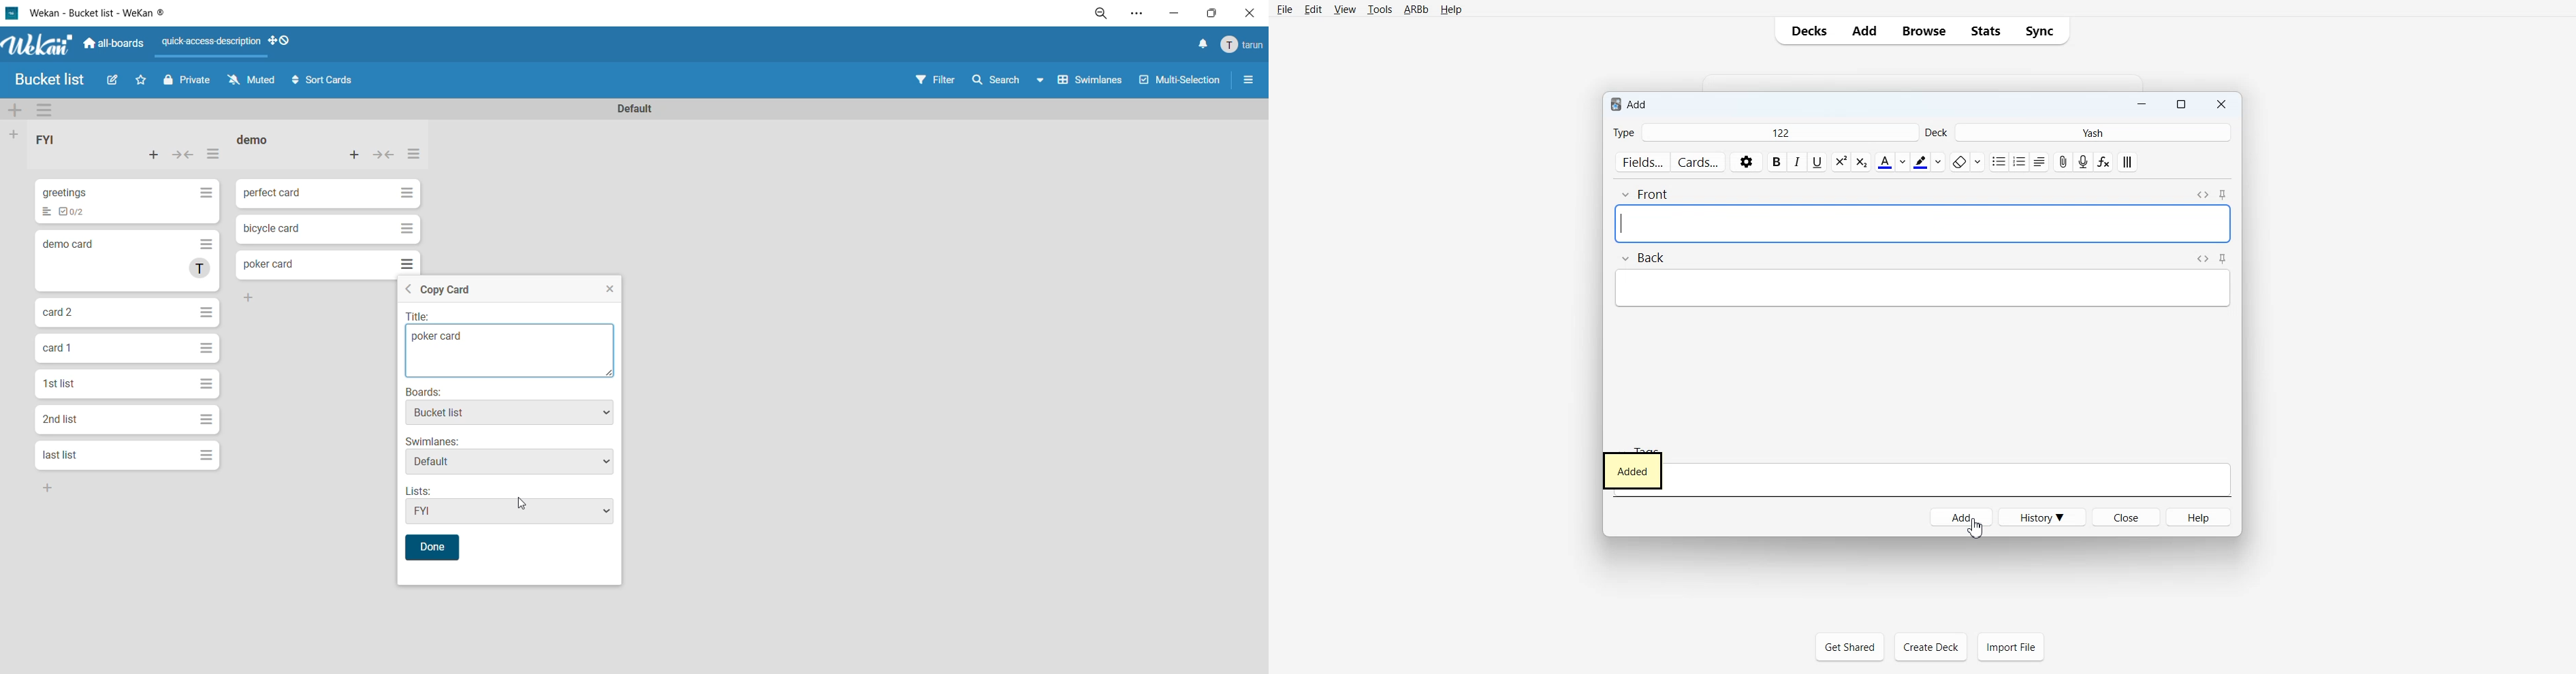  I want to click on front, so click(1649, 191).